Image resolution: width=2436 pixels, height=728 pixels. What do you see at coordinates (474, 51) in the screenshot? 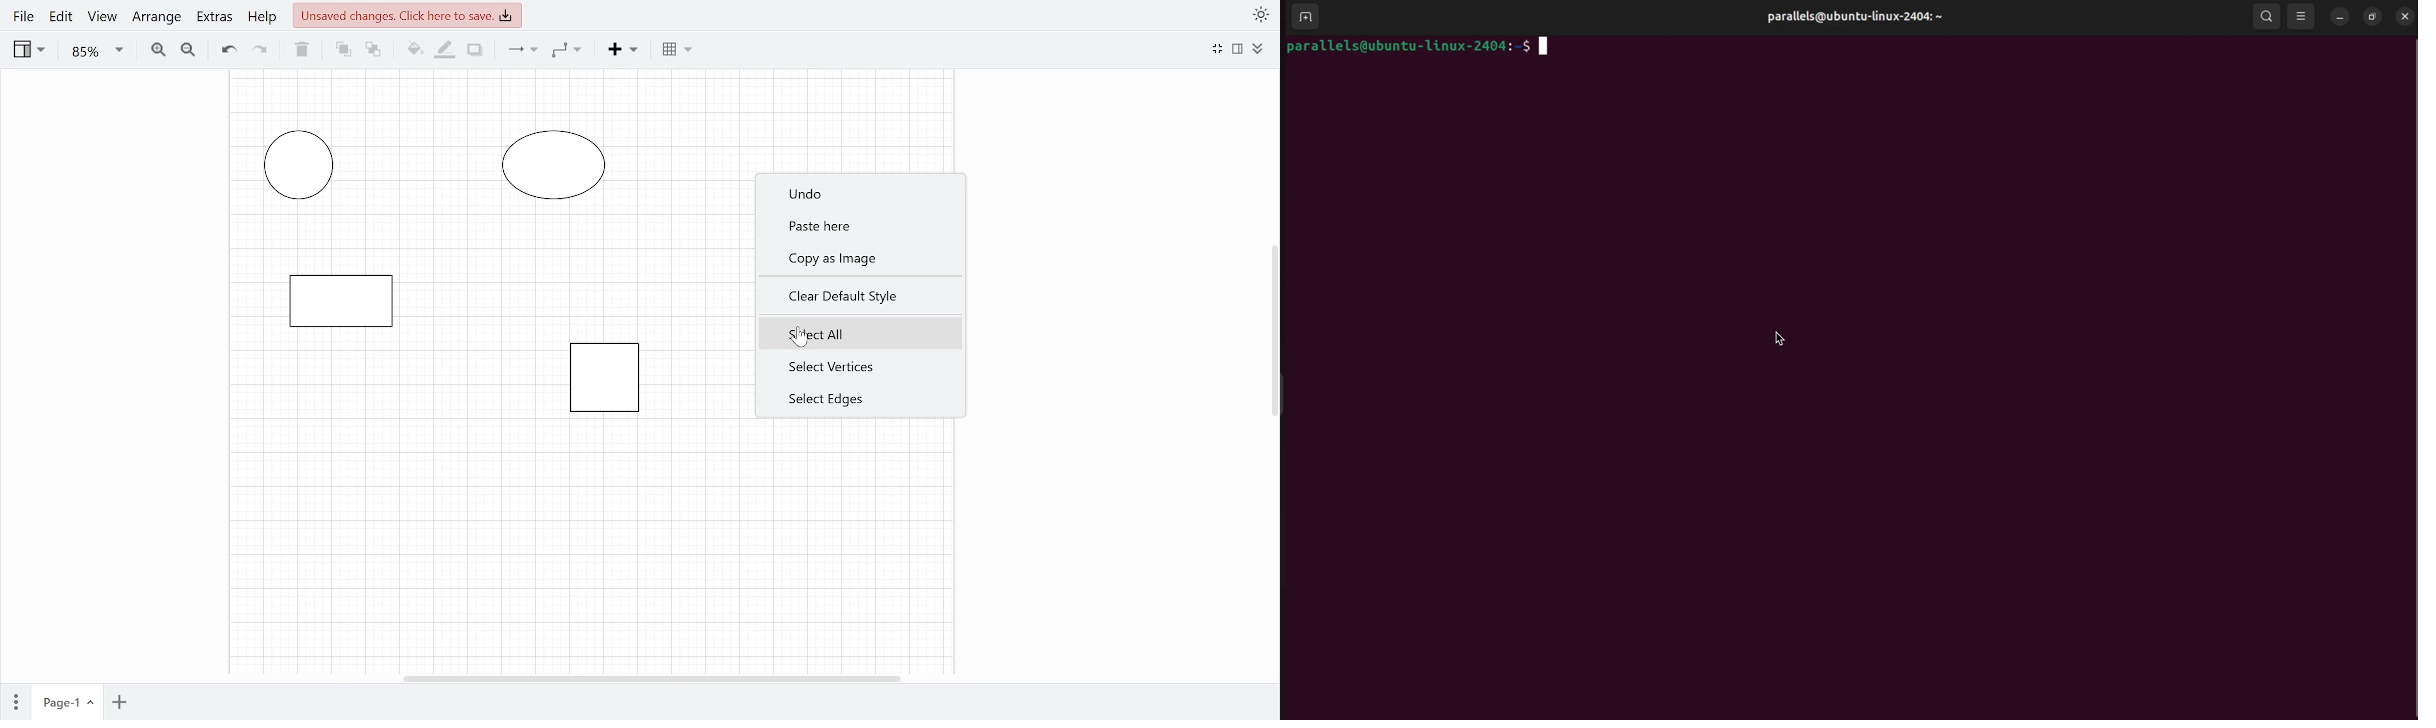
I see `Shadow` at bounding box center [474, 51].